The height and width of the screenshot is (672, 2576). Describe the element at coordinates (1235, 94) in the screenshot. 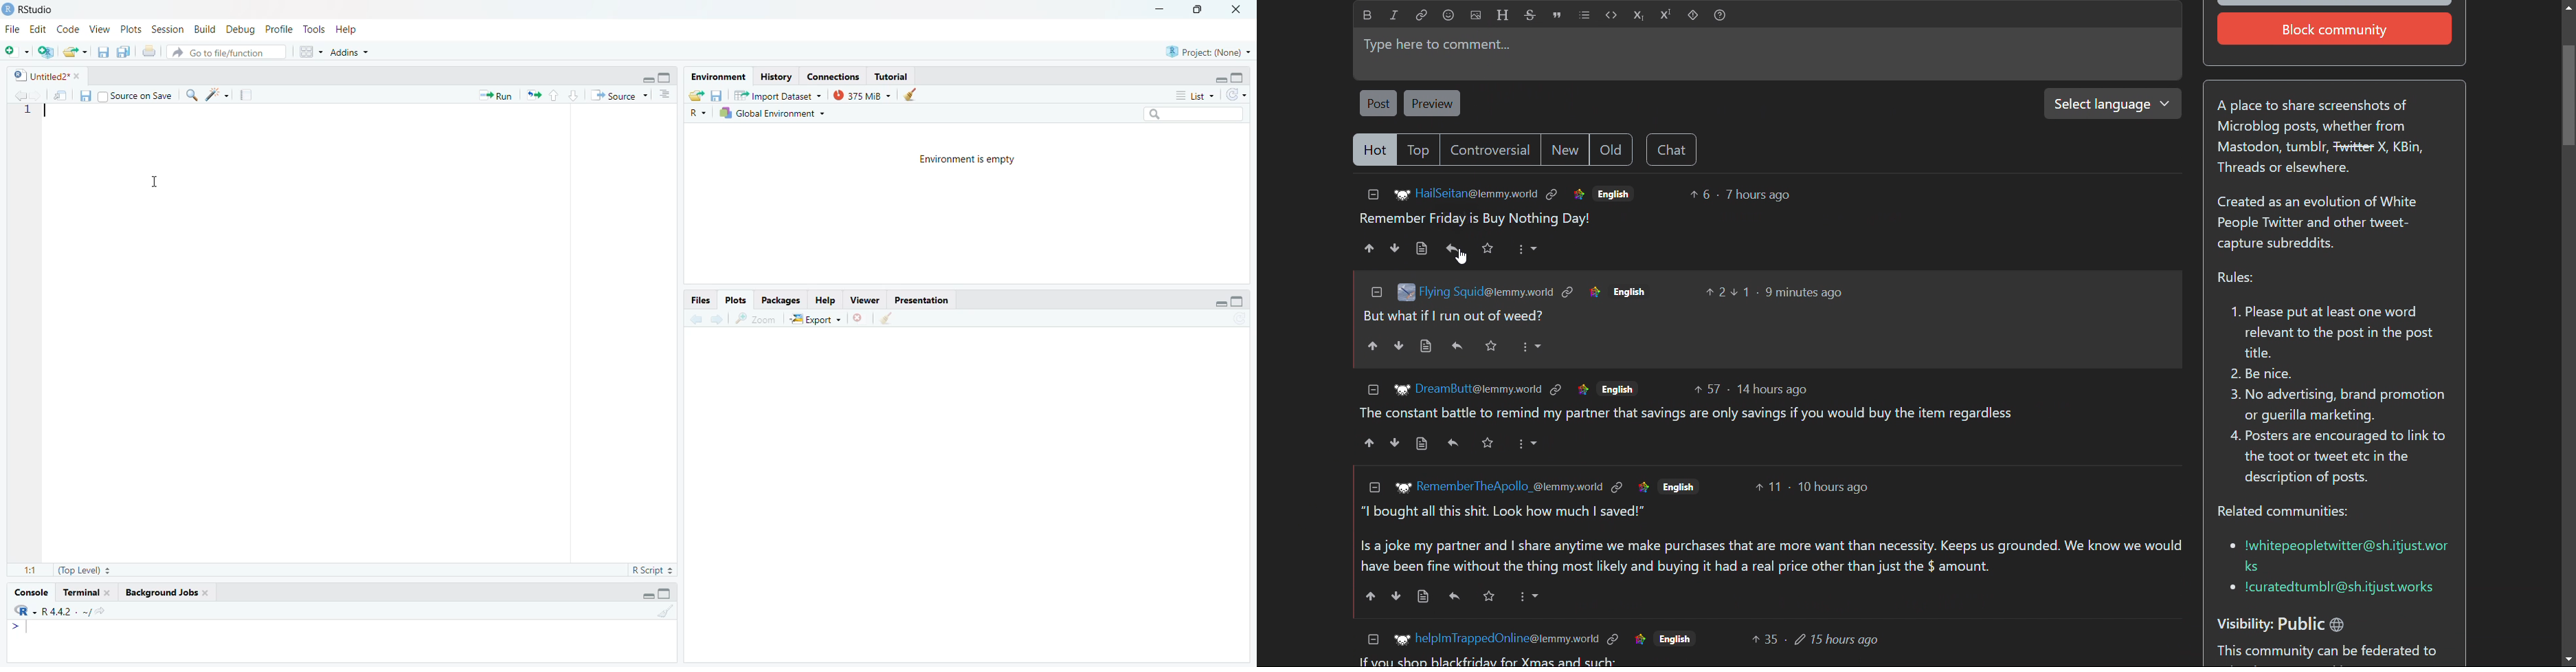

I see `refresh` at that location.